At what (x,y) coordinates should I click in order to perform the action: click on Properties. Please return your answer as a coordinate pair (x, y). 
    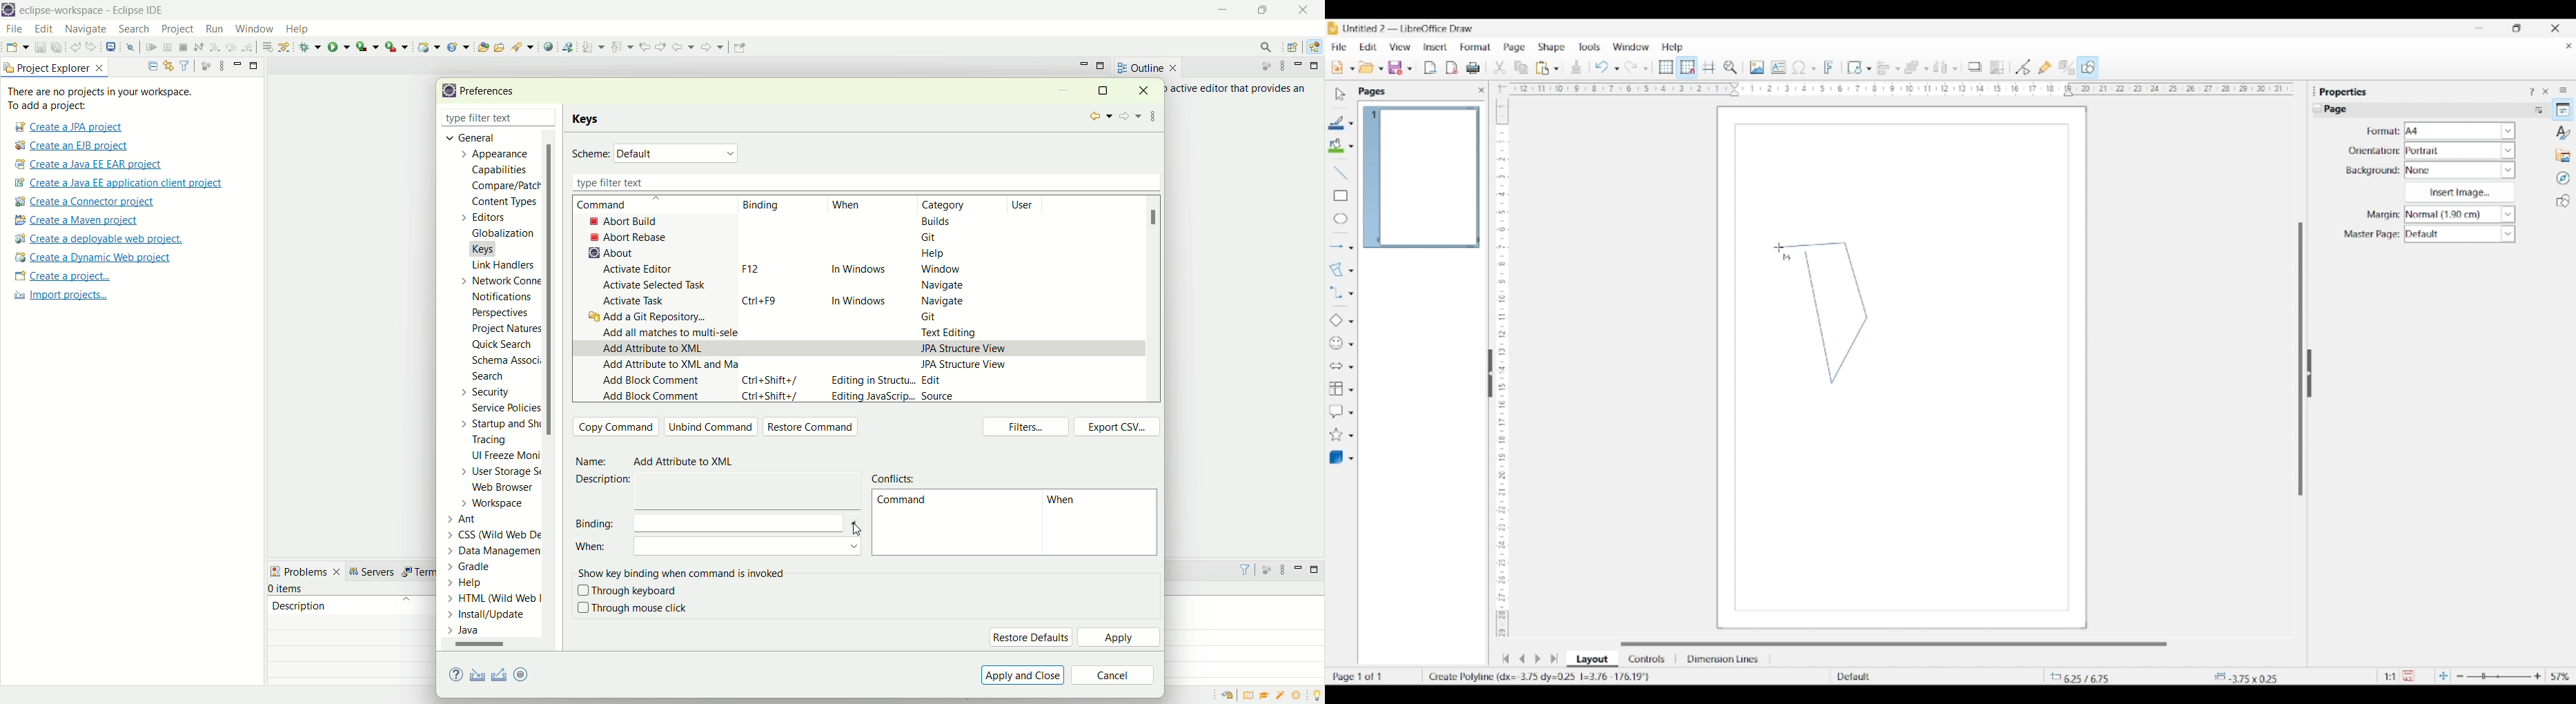
    Looking at the image, I should click on (2563, 110).